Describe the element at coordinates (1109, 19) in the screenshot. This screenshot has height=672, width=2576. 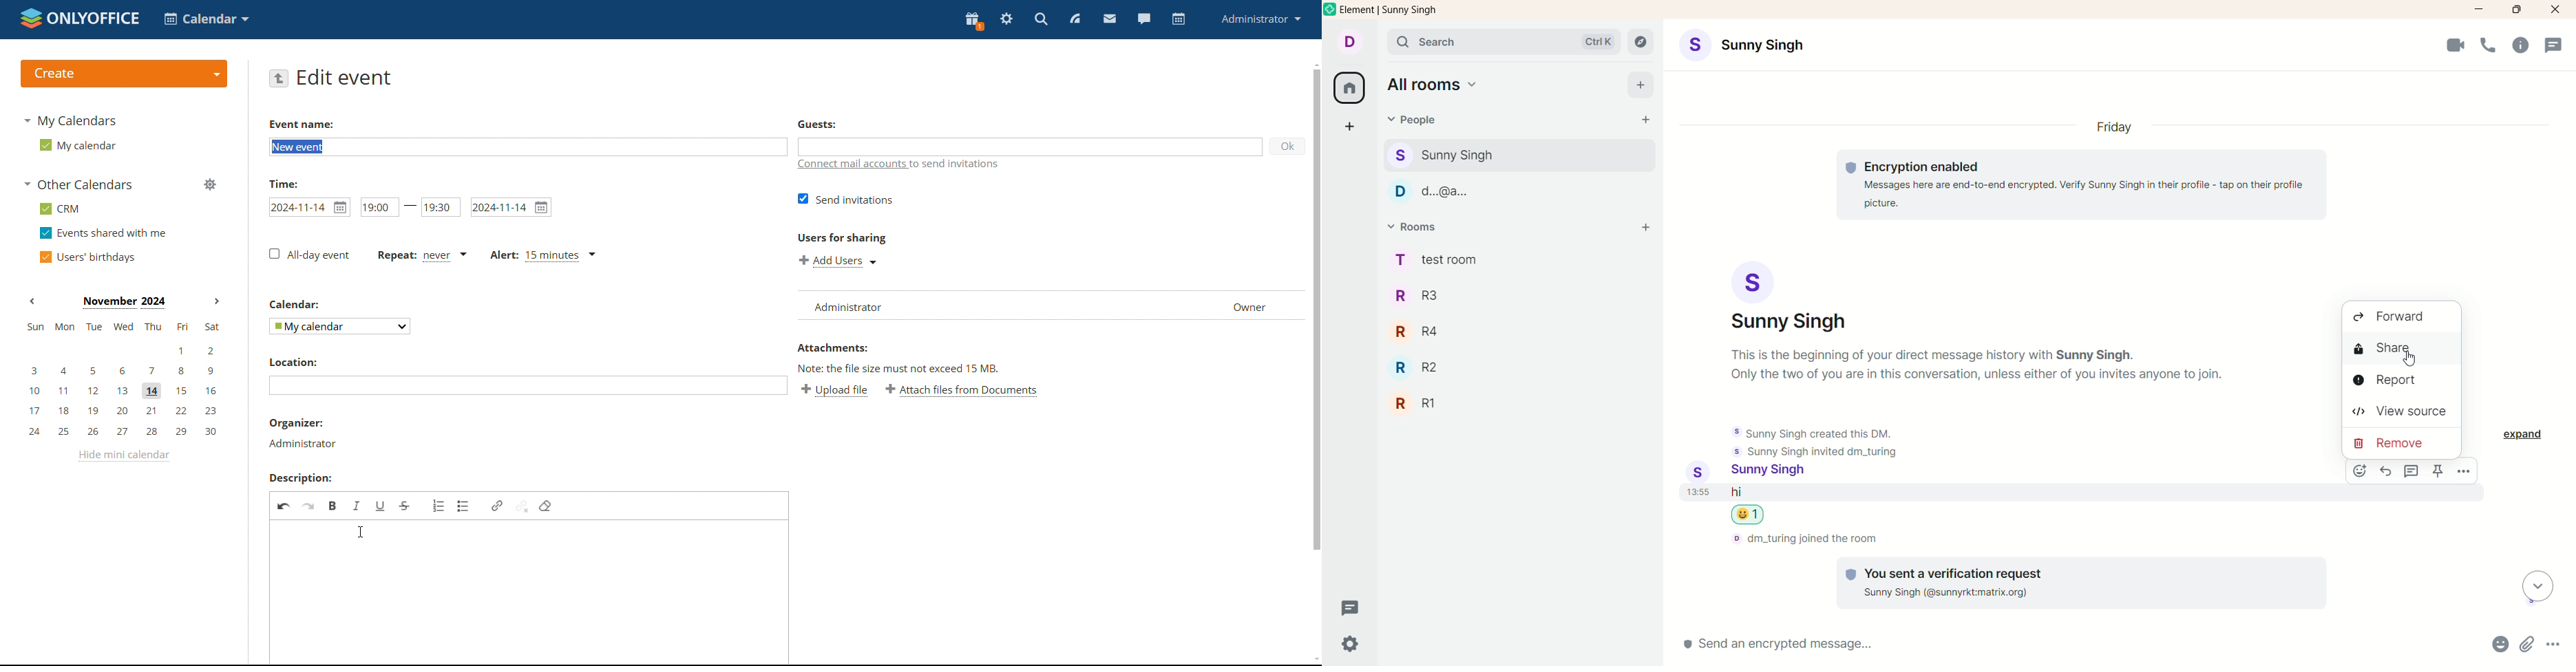
I see `mail` at that location.